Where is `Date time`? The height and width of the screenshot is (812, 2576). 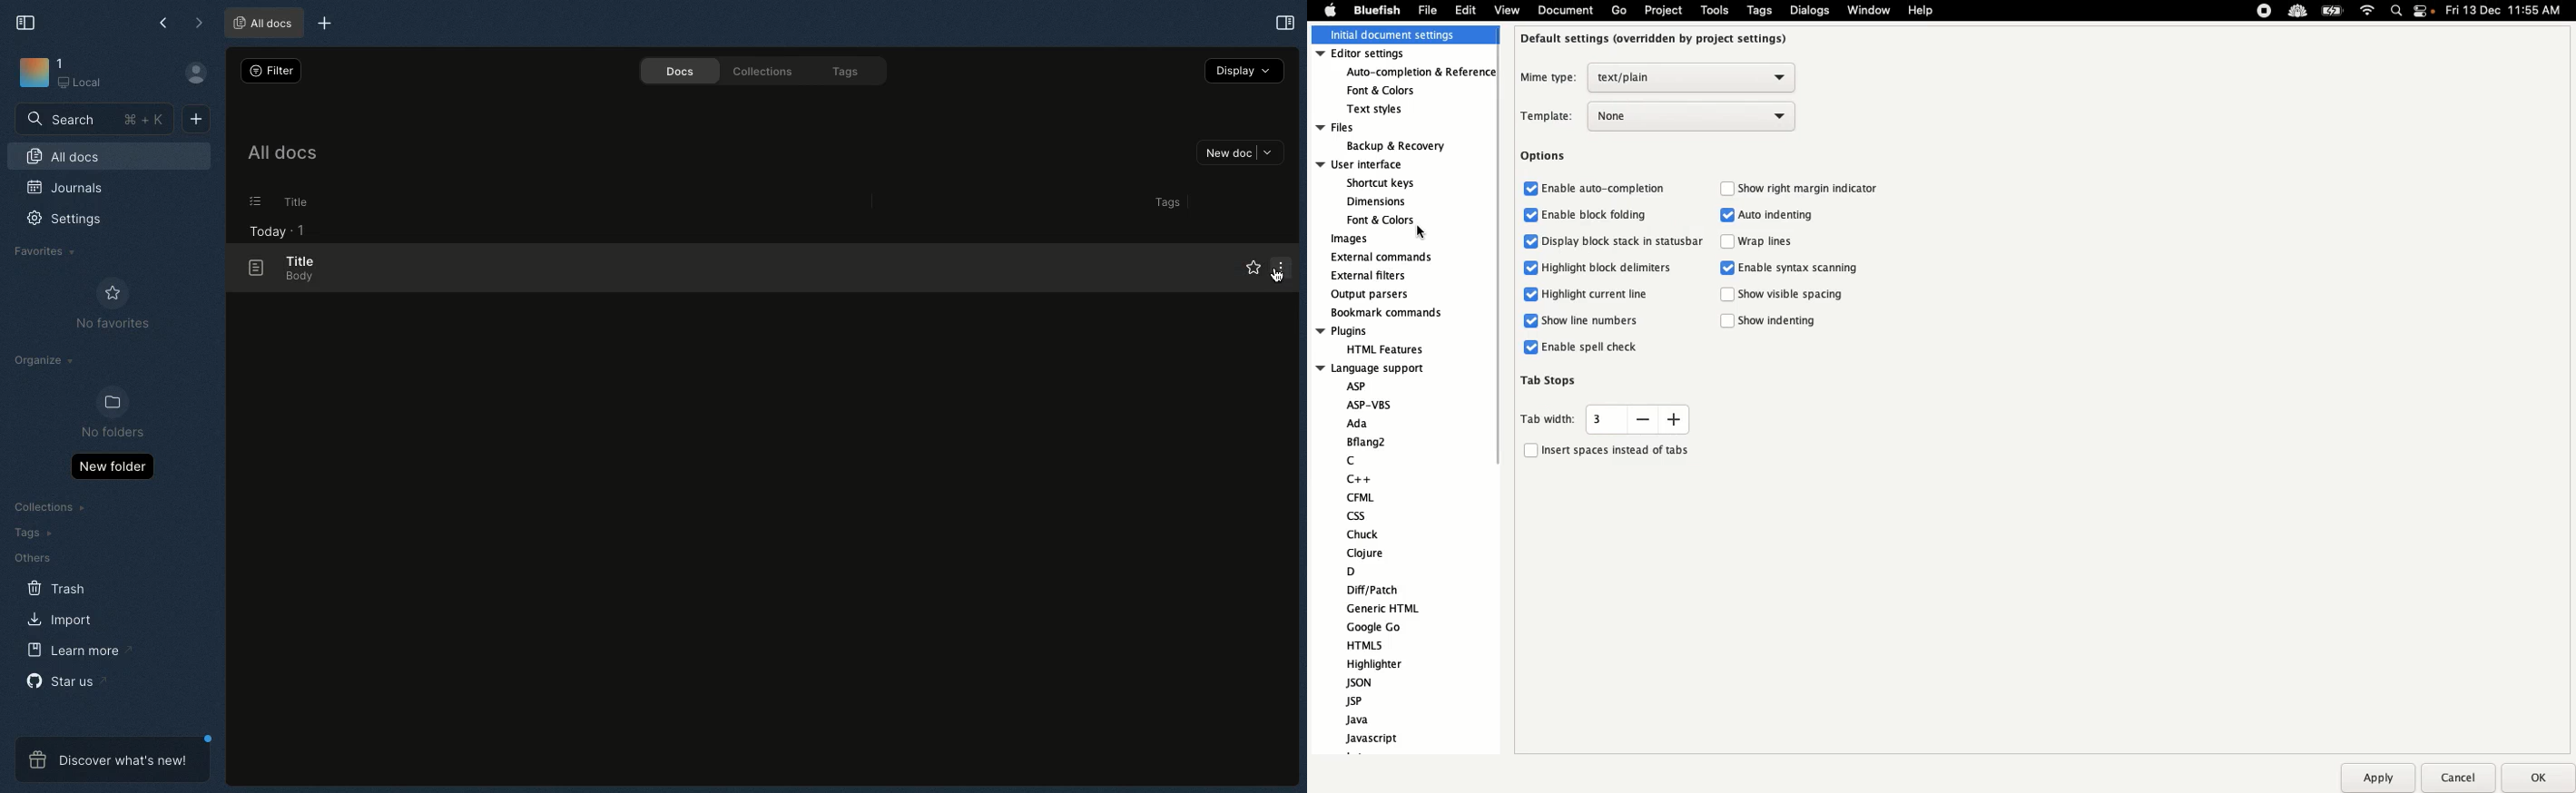
Date time is located at coordinates (2509, 10).